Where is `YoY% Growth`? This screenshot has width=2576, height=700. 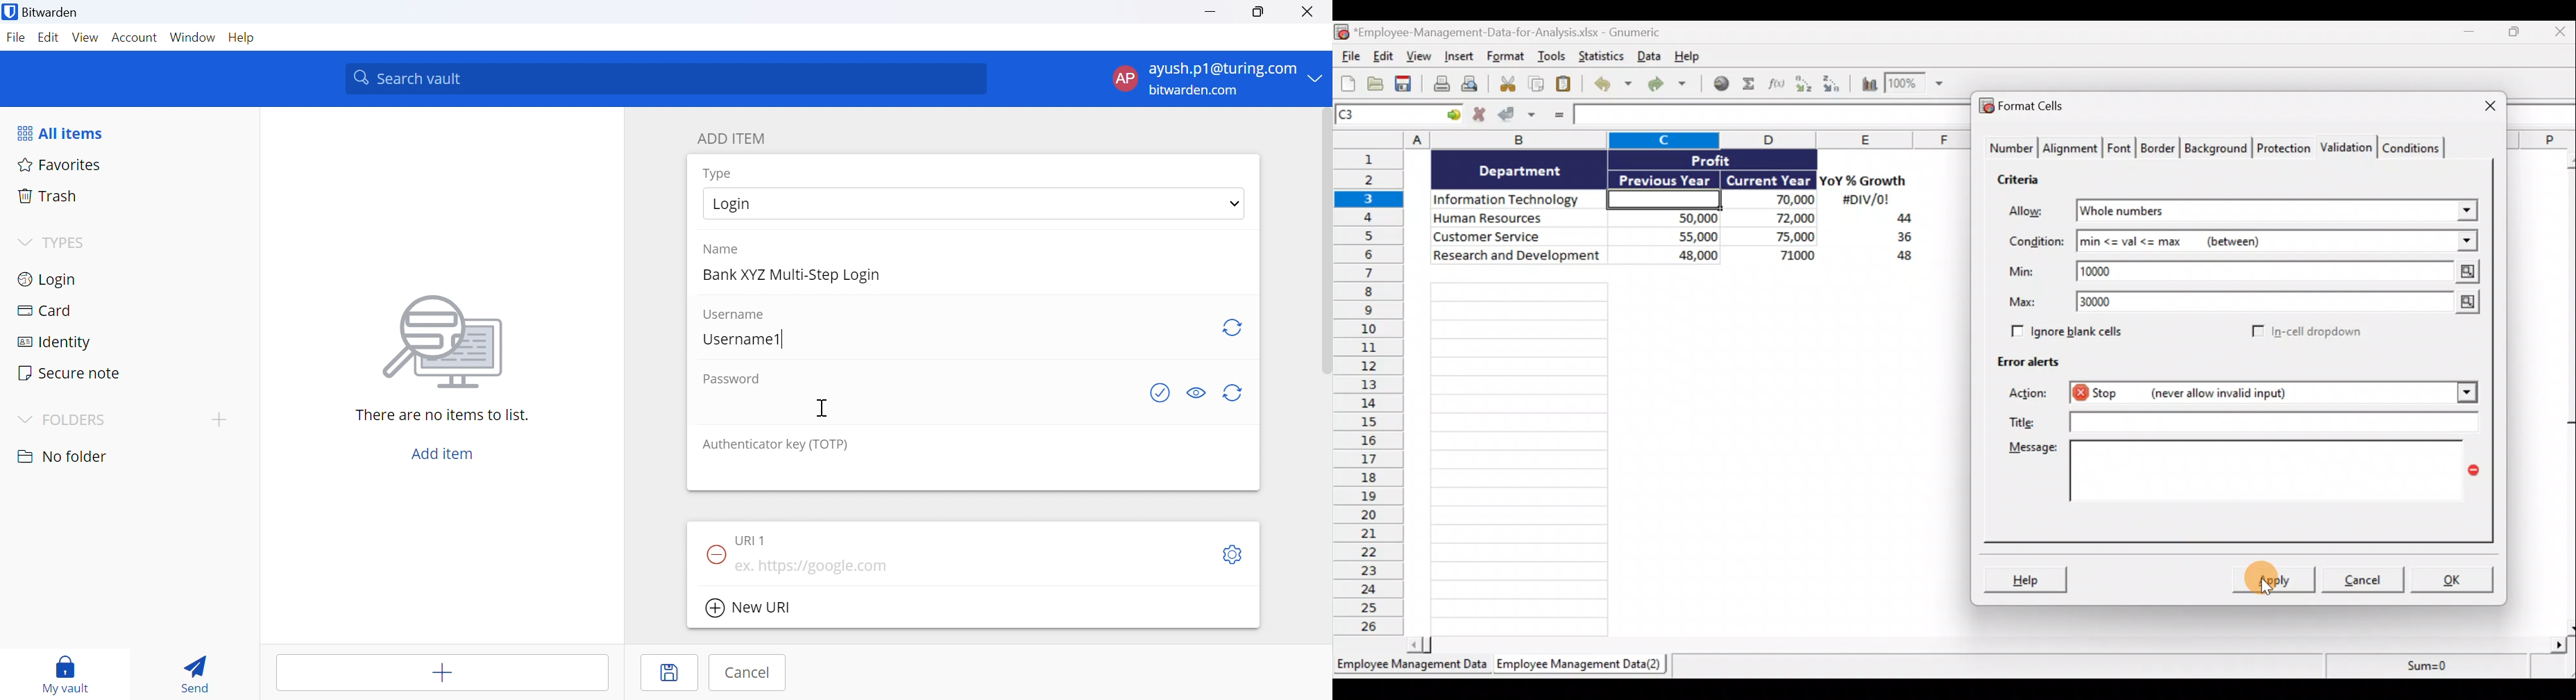 YoY% Growth is located at coordinates (1864, 181).